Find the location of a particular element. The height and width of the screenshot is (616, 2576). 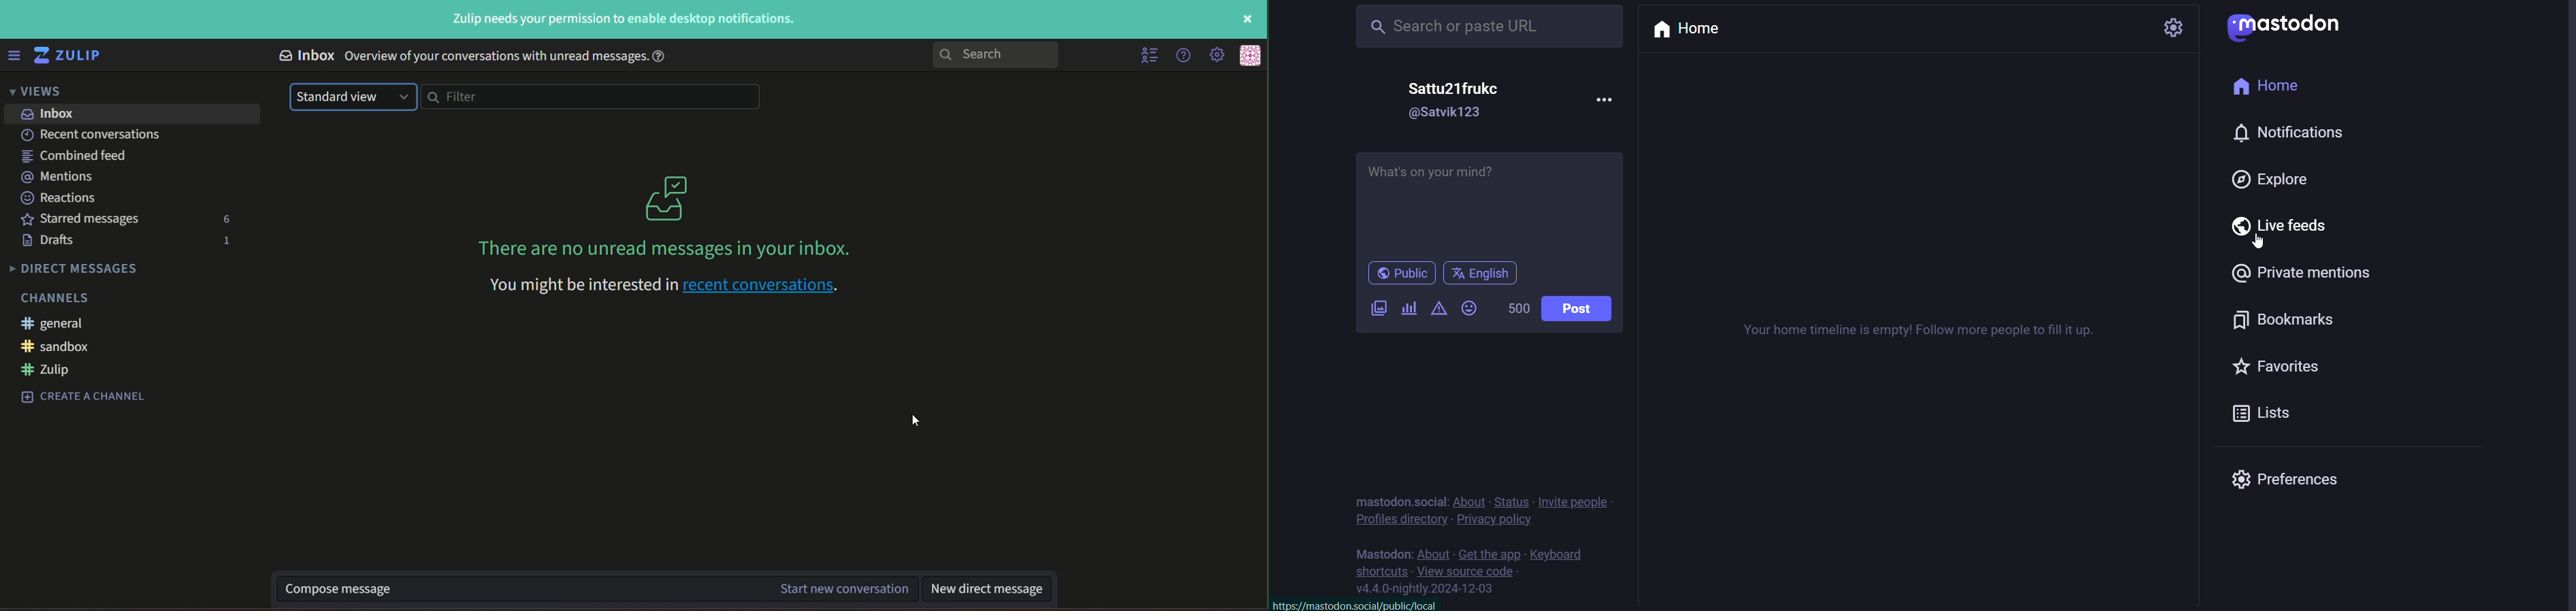

Direct messages is located at coordinates (76, 267).